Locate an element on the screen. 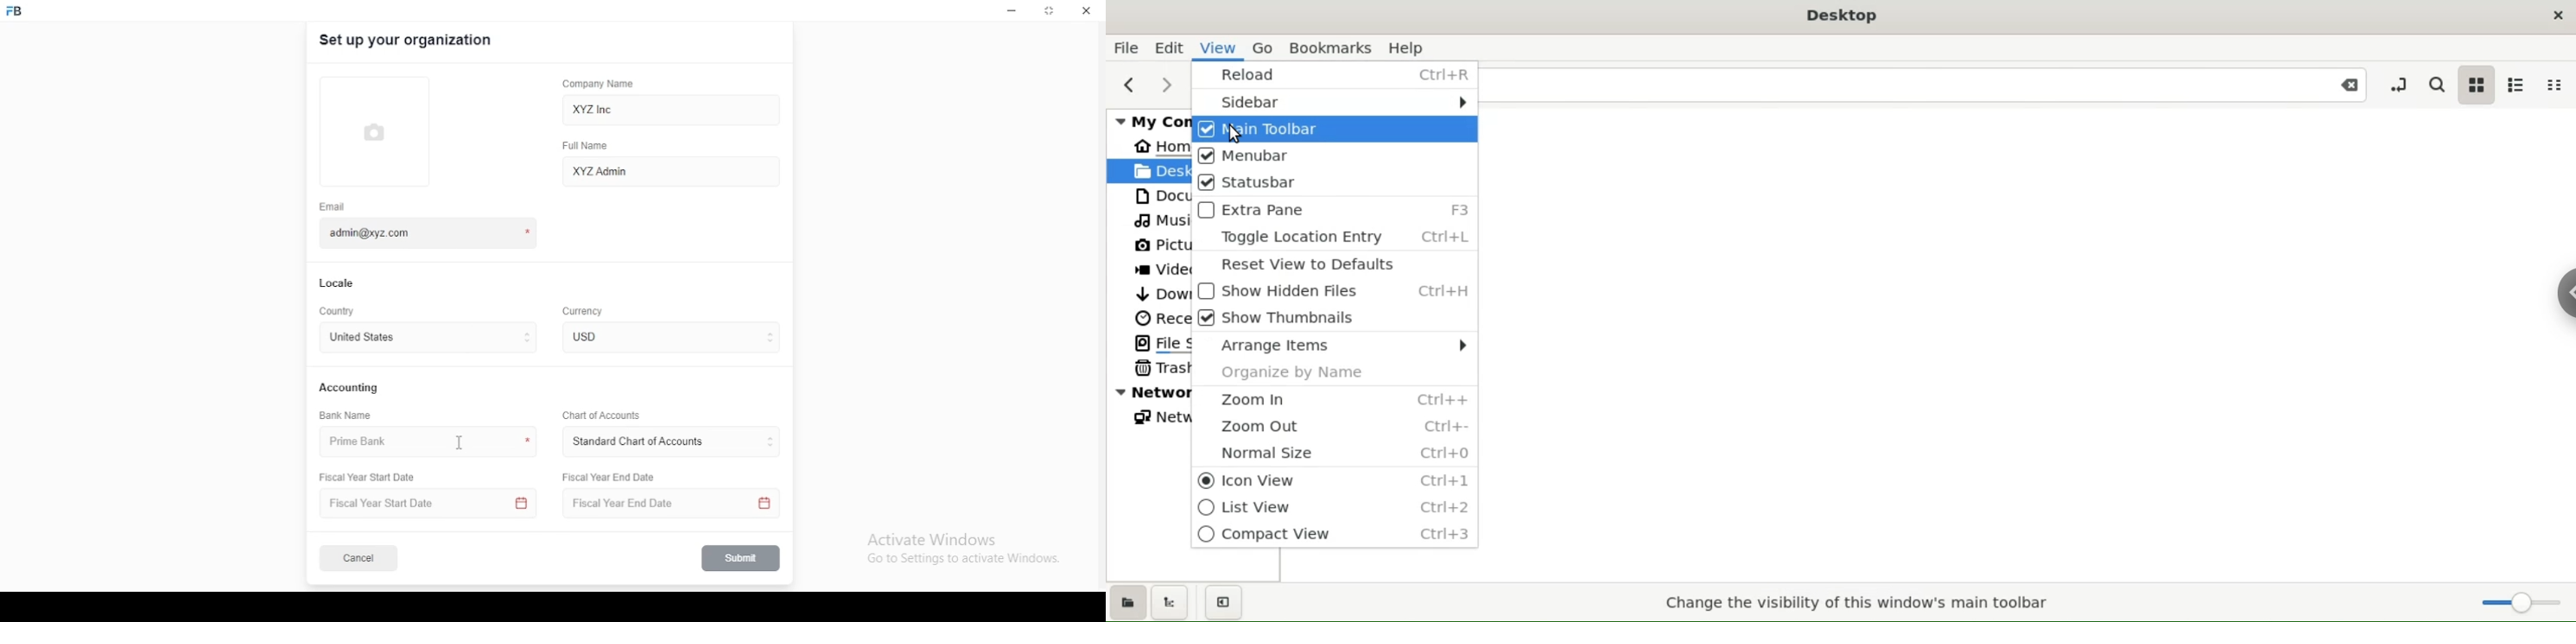 This screenshot has height=644, width=2576. Chart of Accounts is located at coordinates (599, 415).